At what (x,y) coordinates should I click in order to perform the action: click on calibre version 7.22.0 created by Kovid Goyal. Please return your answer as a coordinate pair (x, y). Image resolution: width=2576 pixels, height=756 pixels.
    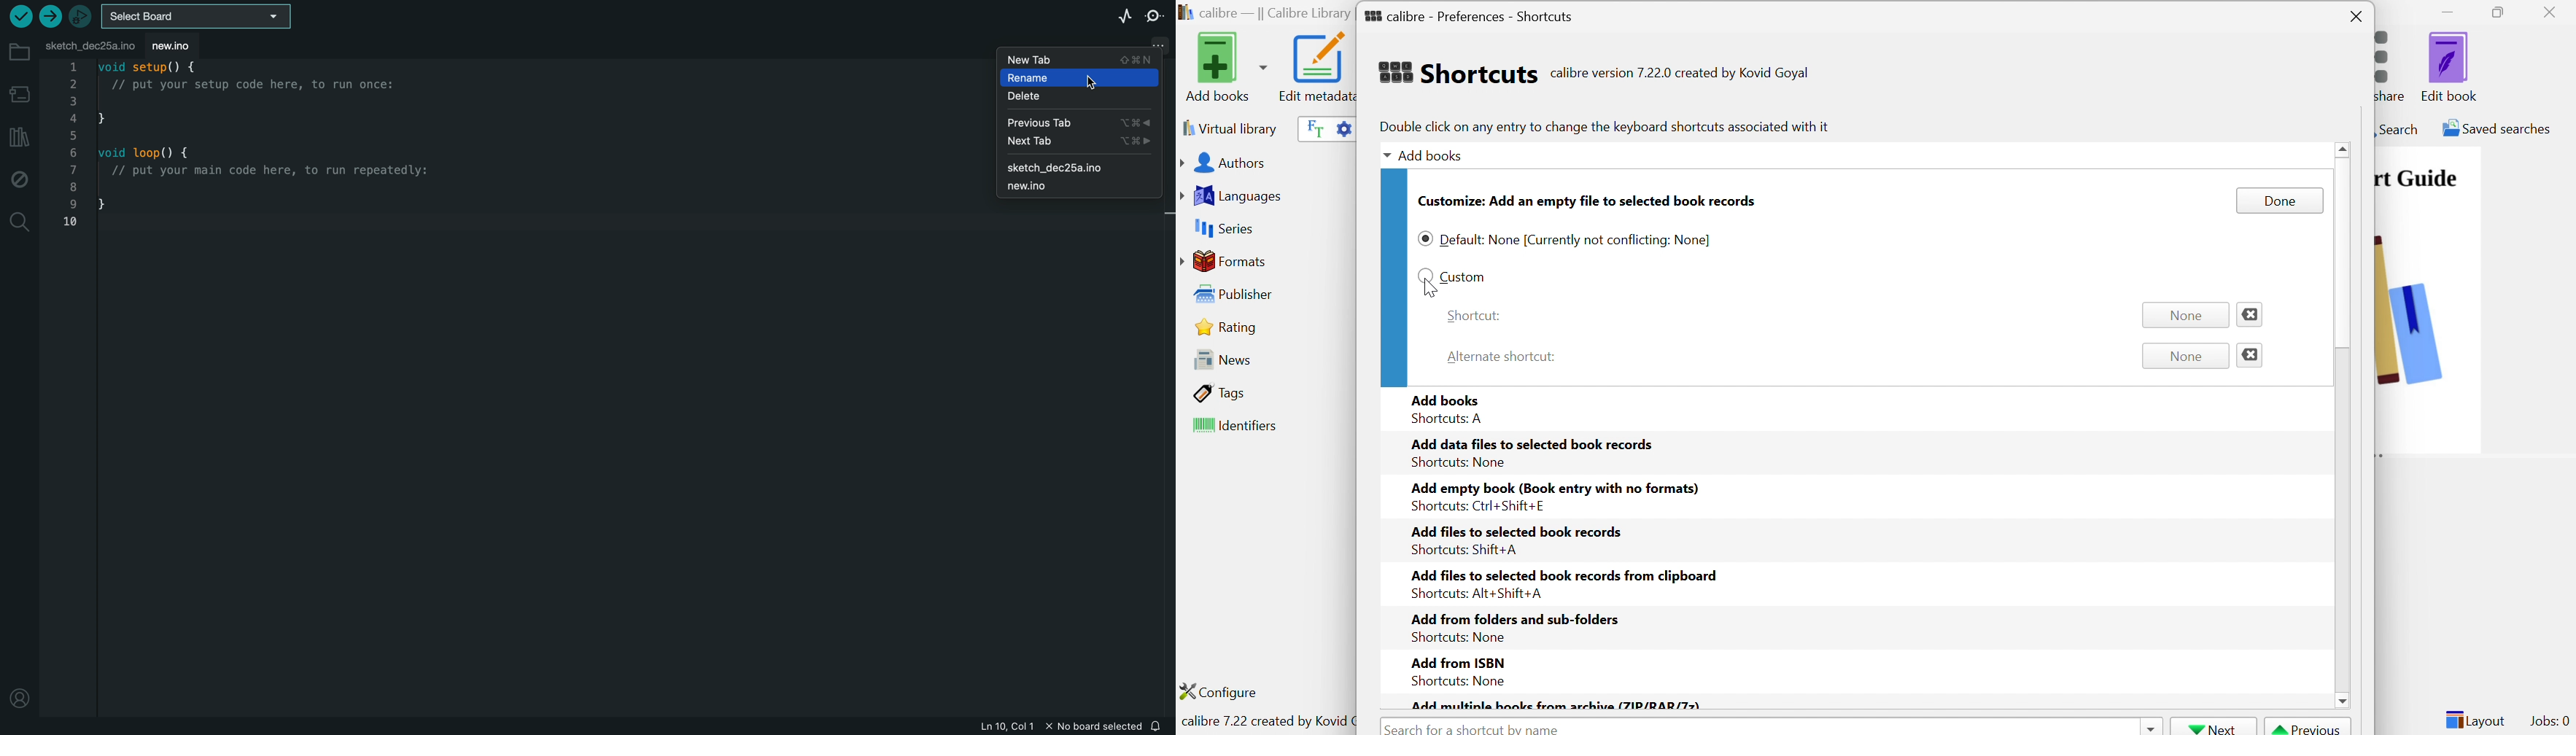
    Looking at the image, I should click on (1680, 74).